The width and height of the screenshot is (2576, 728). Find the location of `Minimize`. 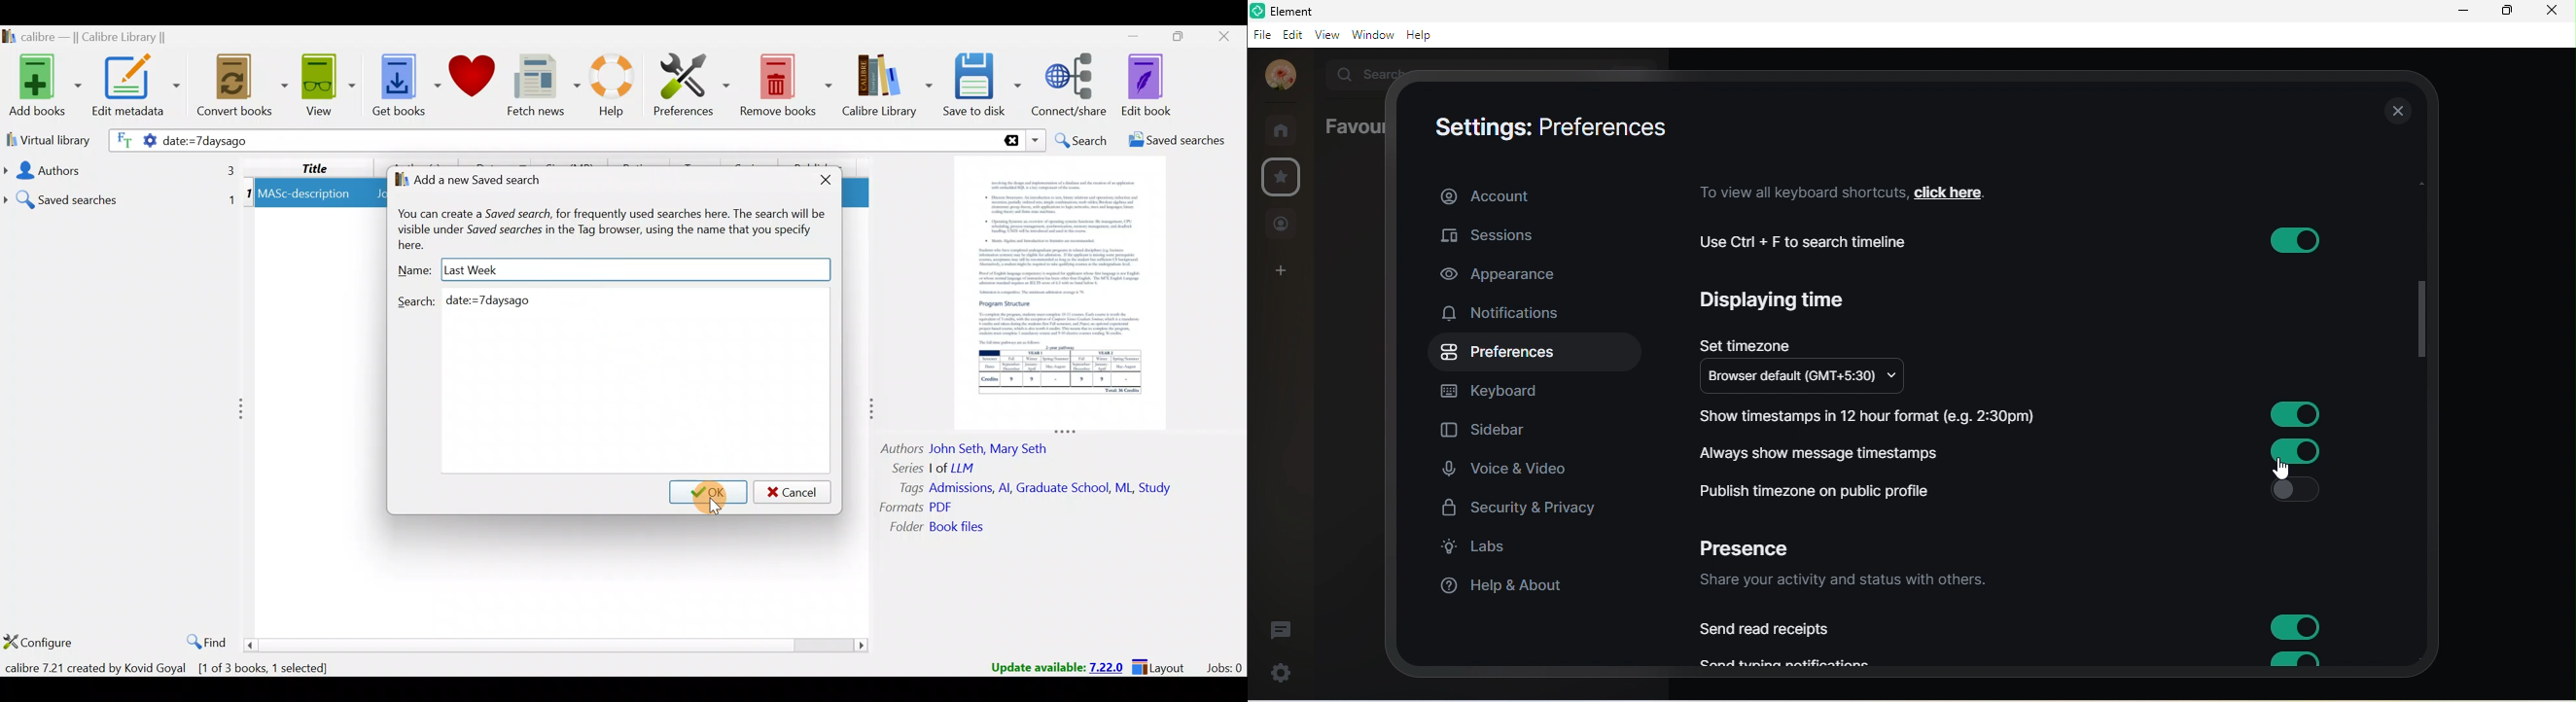

Minimize is located at coordinates (1127, 36).